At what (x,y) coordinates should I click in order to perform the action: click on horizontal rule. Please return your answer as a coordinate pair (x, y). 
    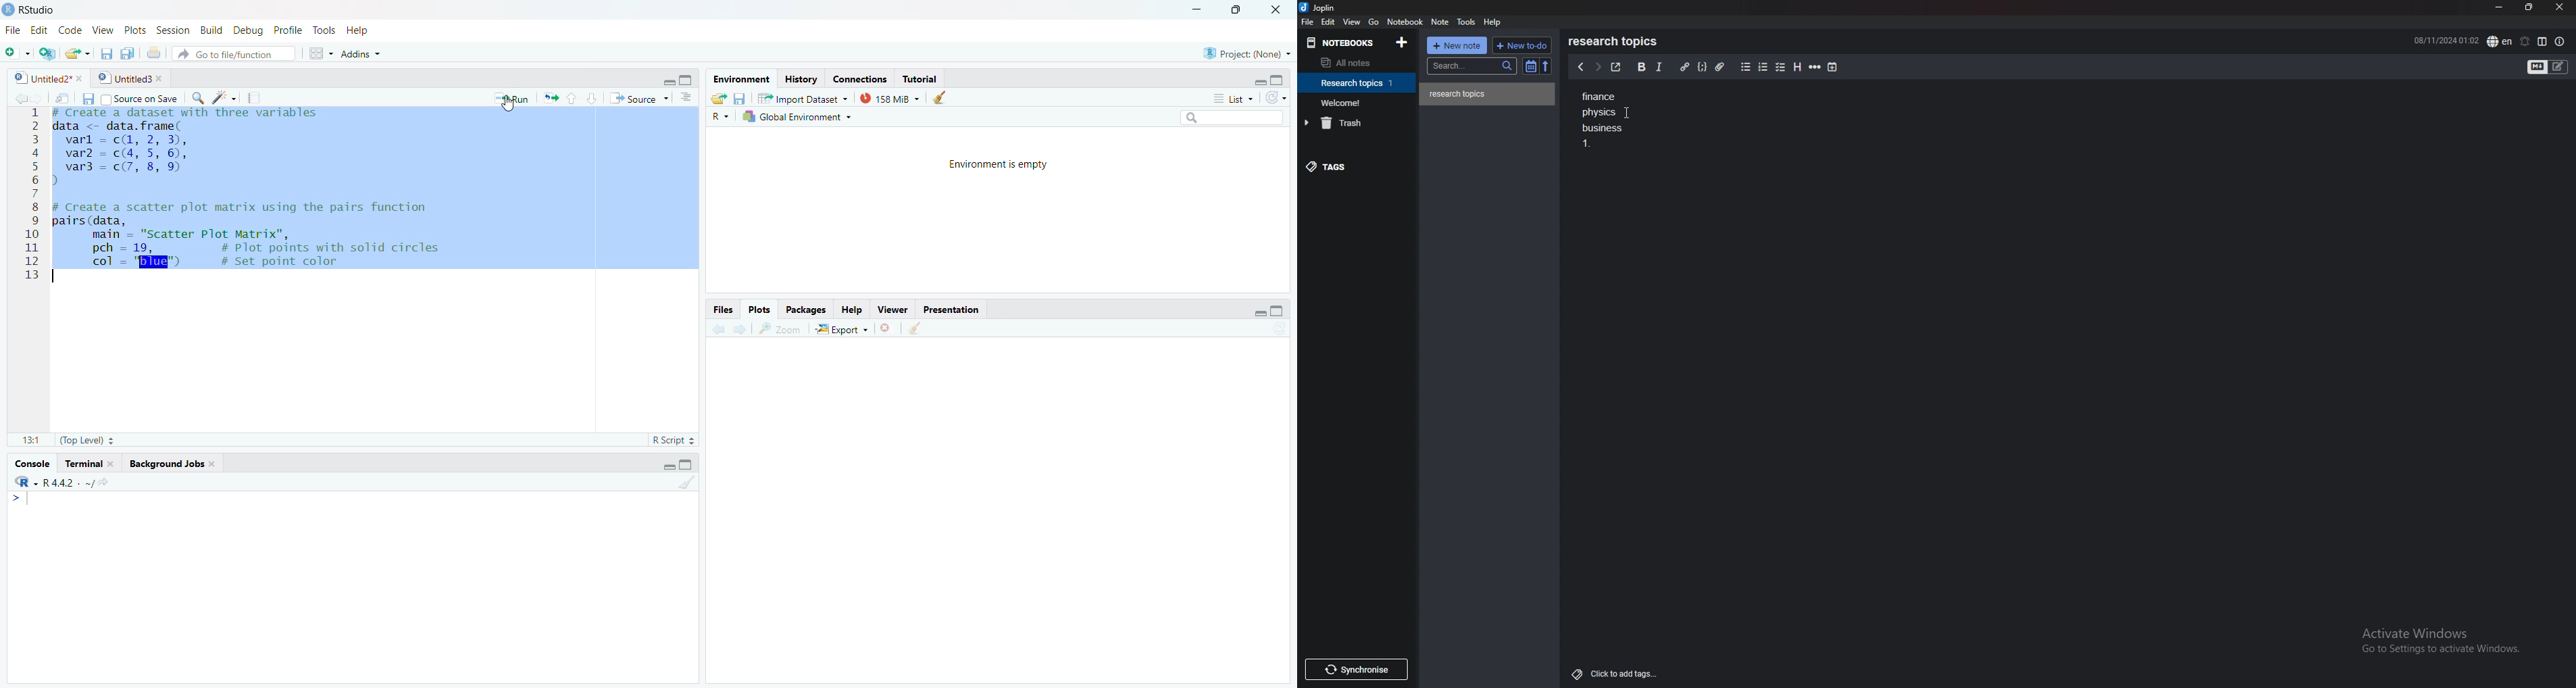
    Looking at the image, I should click on (1816, 67).